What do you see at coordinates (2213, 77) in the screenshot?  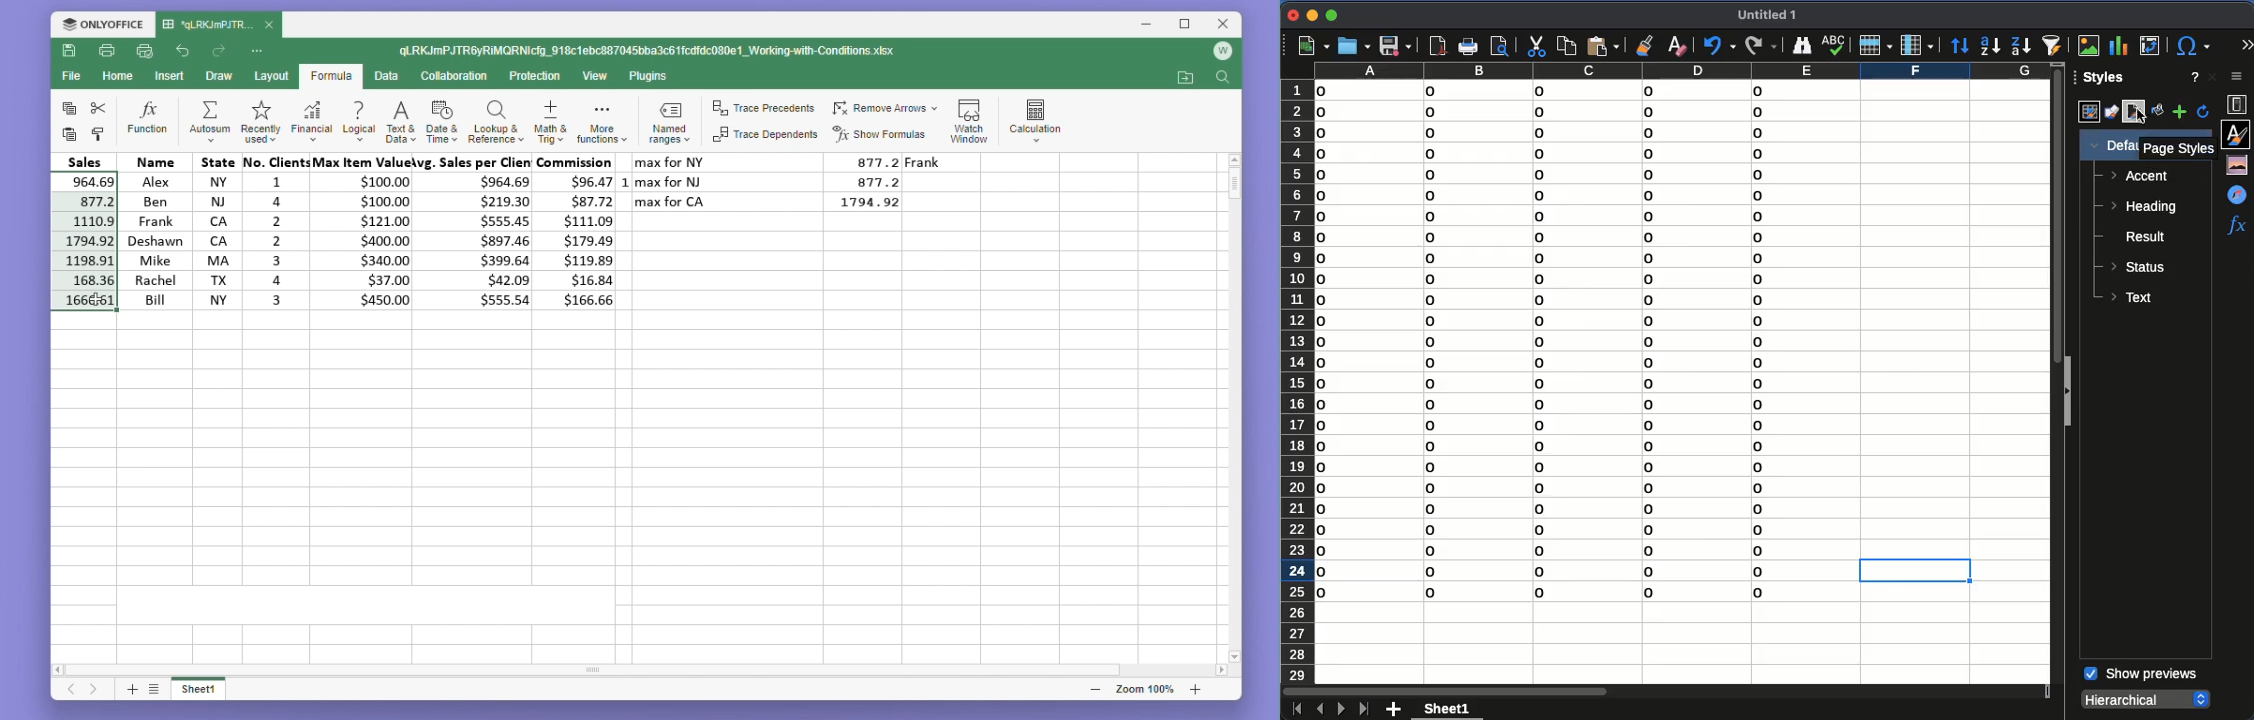 I see `close` at bounding box center [2213, 77].